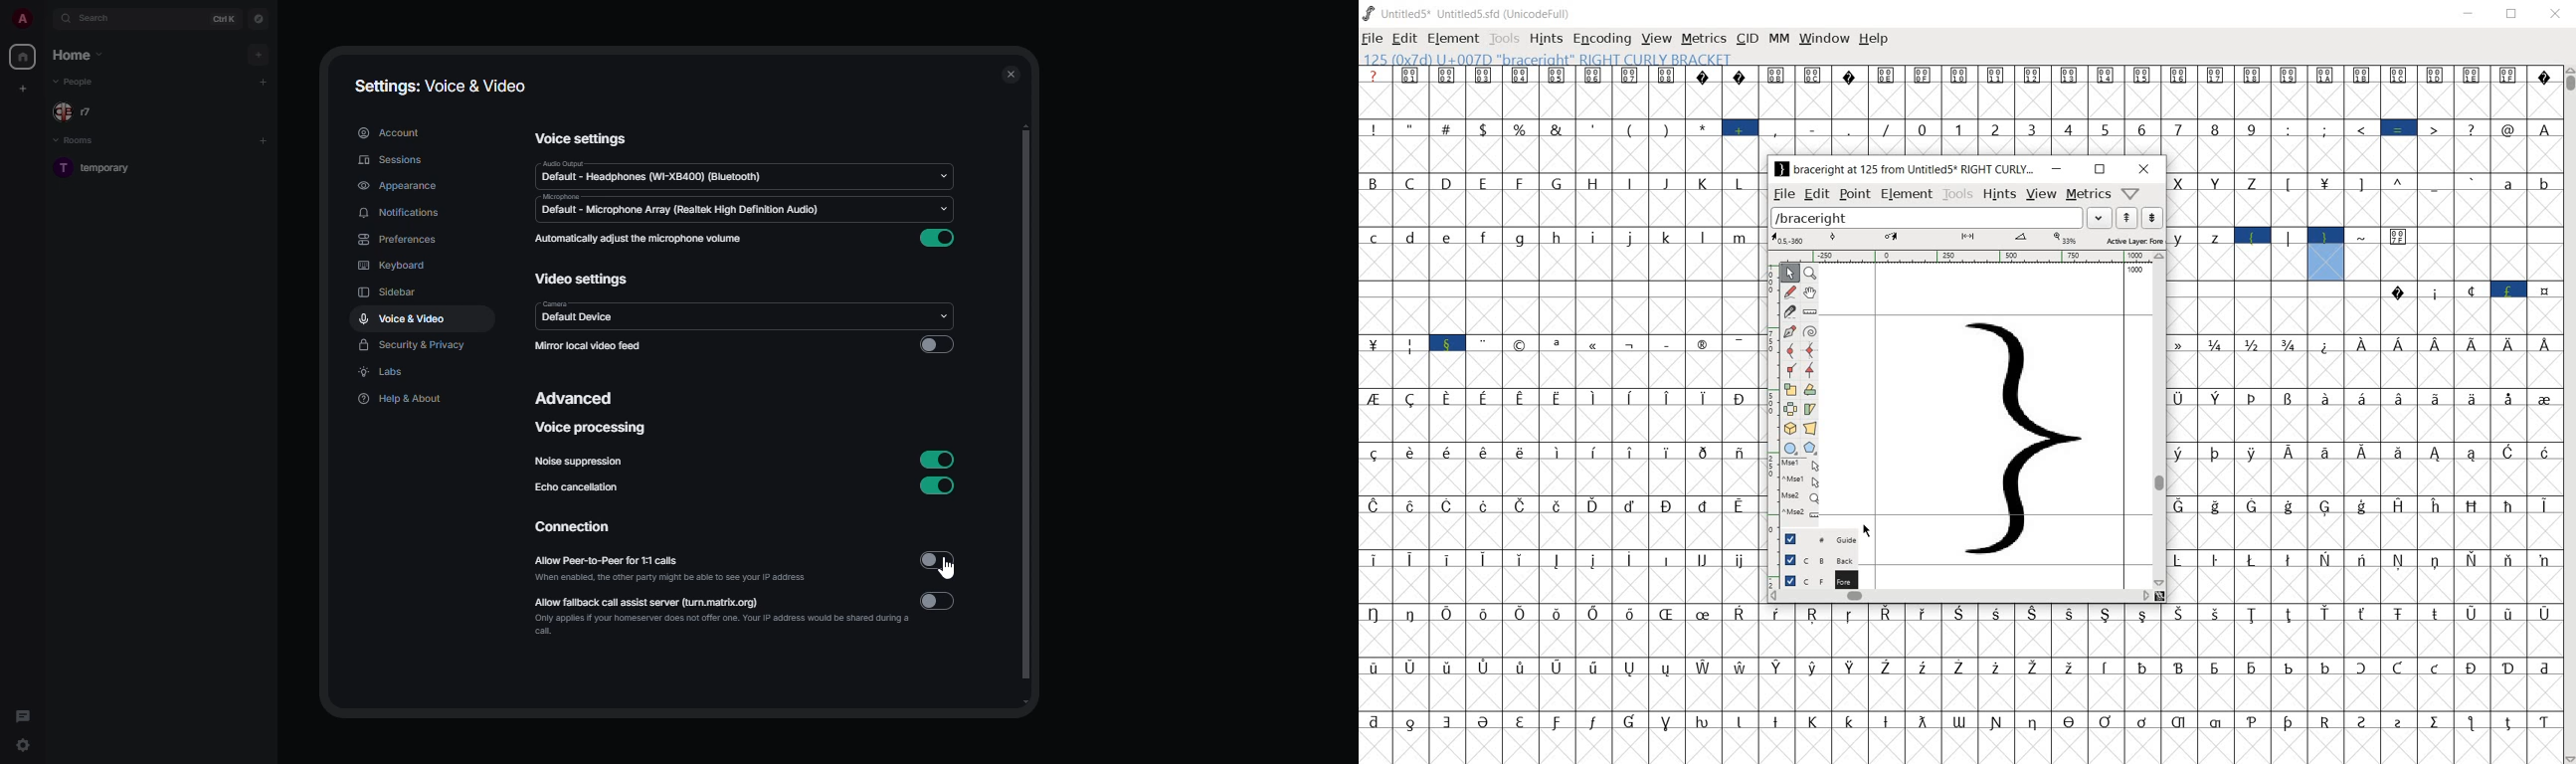 This screenshot has height=784, width=2576. I want to click on tools, so click(1957, 194).